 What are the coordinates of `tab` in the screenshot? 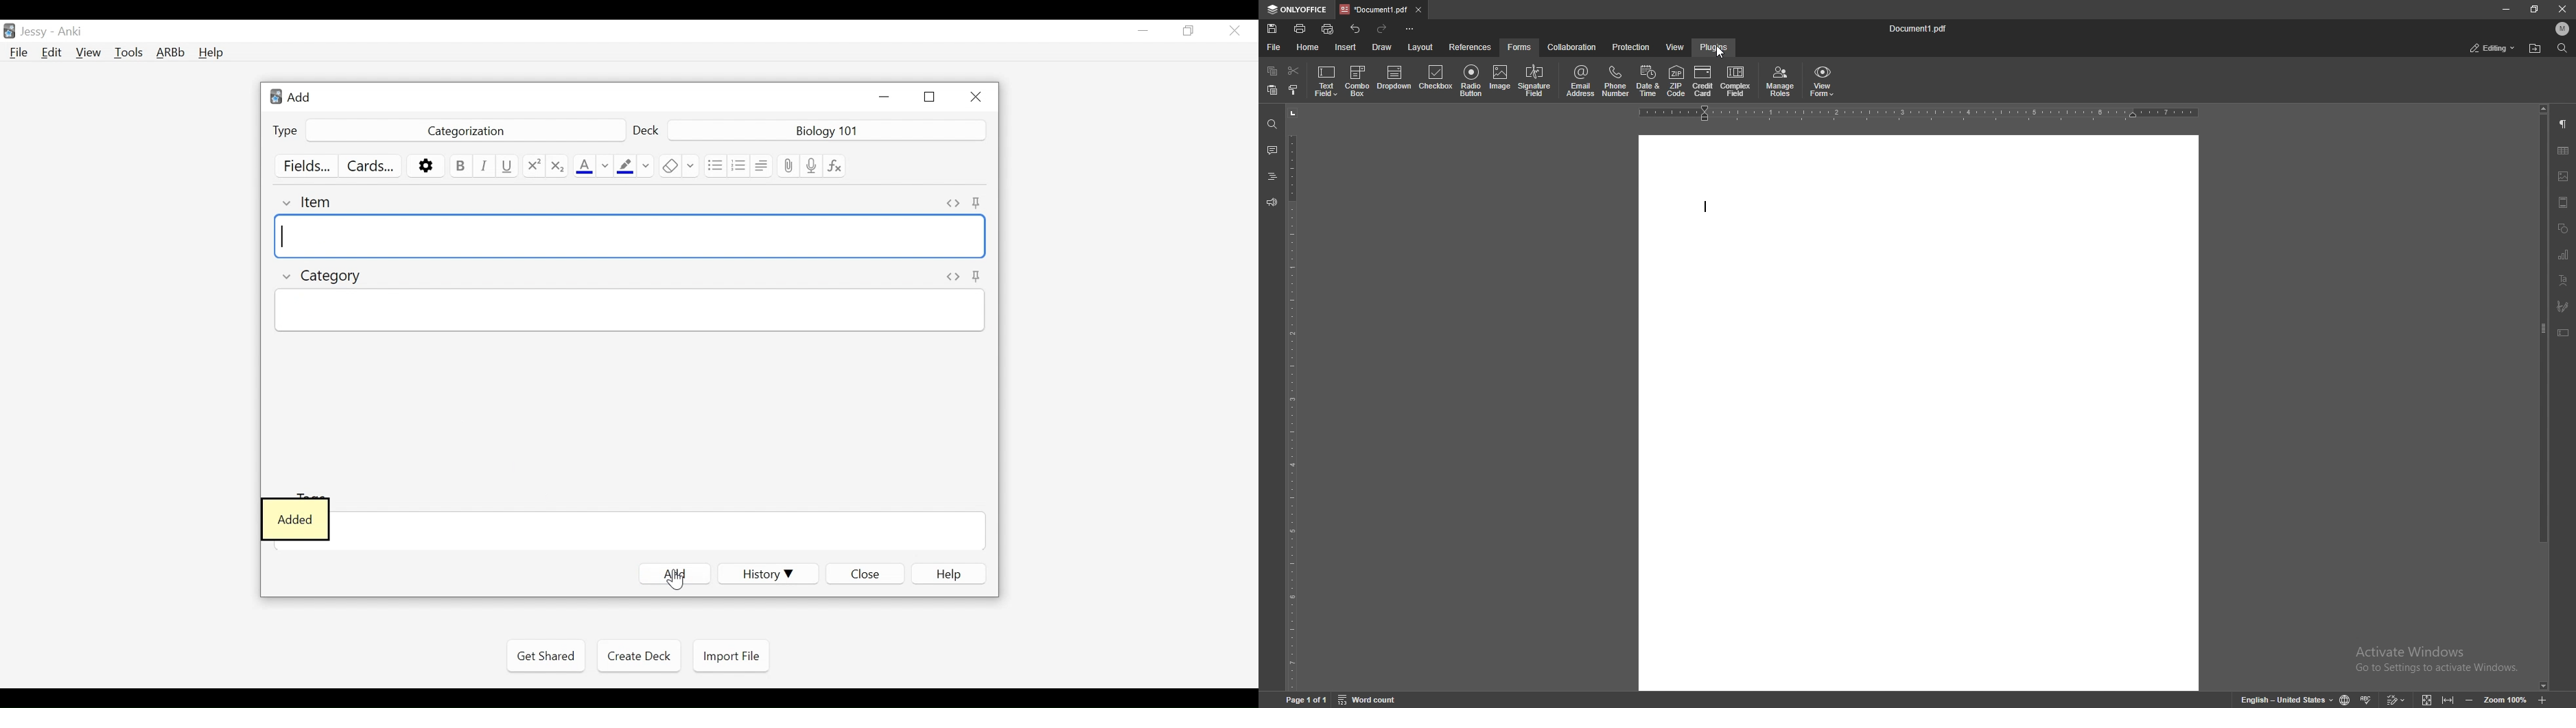 It's located at (1373, 11).